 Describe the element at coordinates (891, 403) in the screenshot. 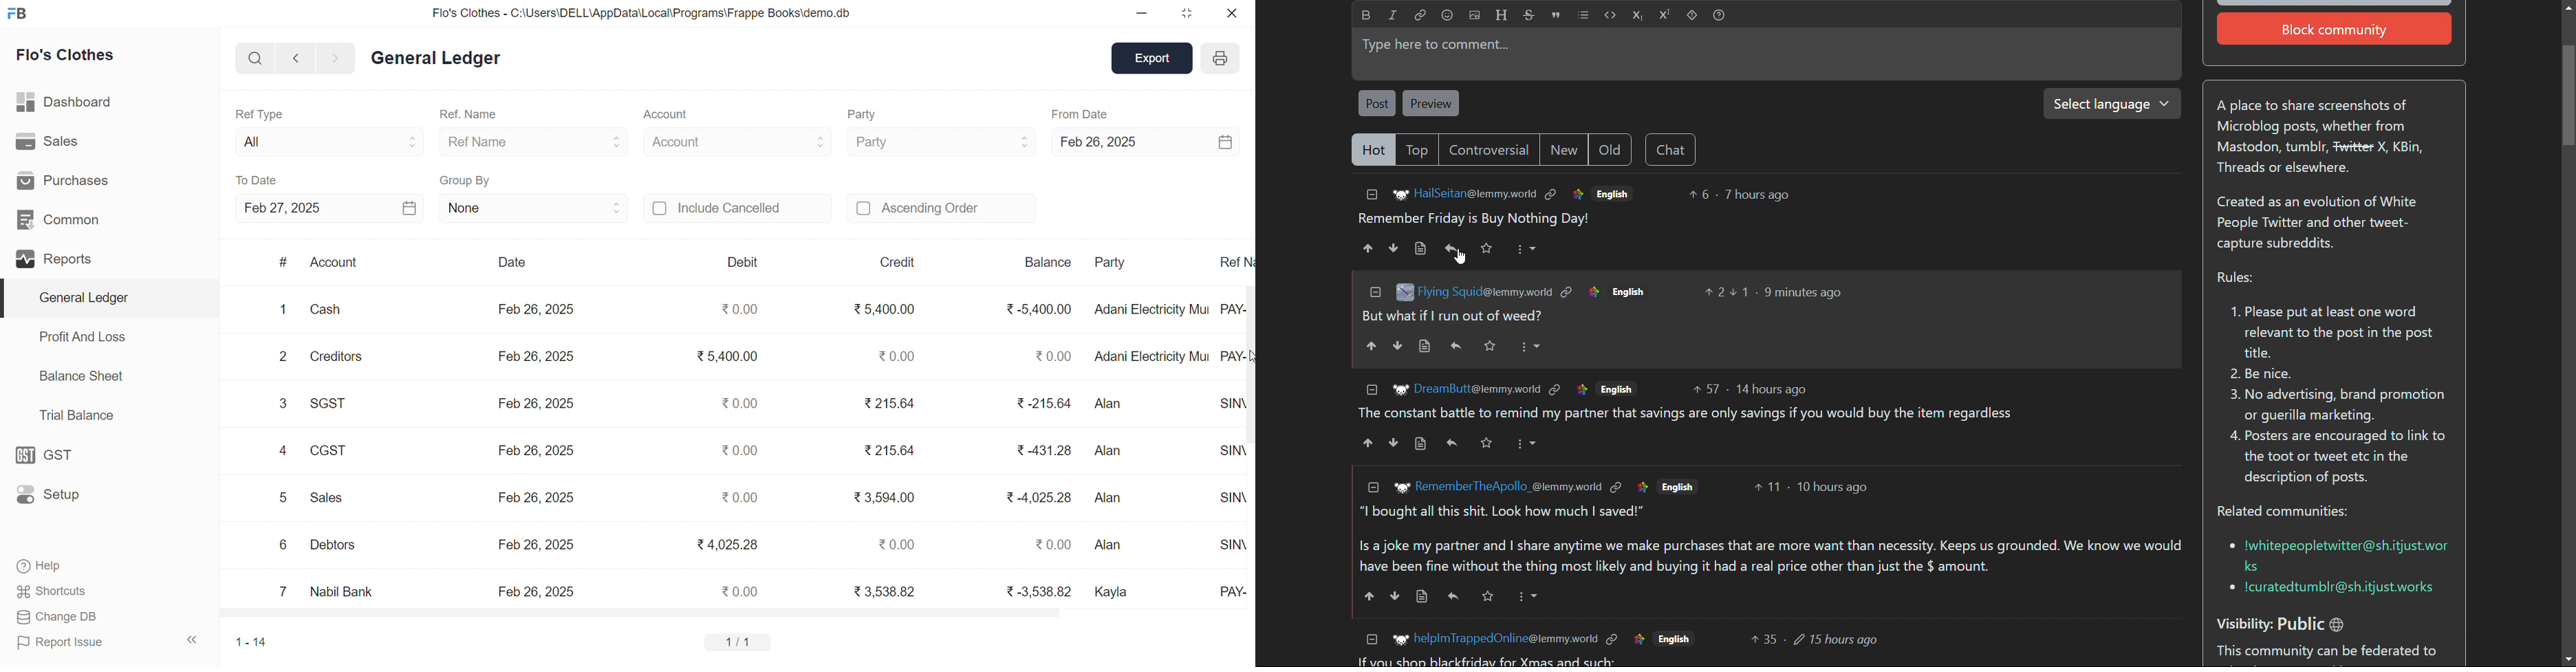

I see `₹215.64` at that location.